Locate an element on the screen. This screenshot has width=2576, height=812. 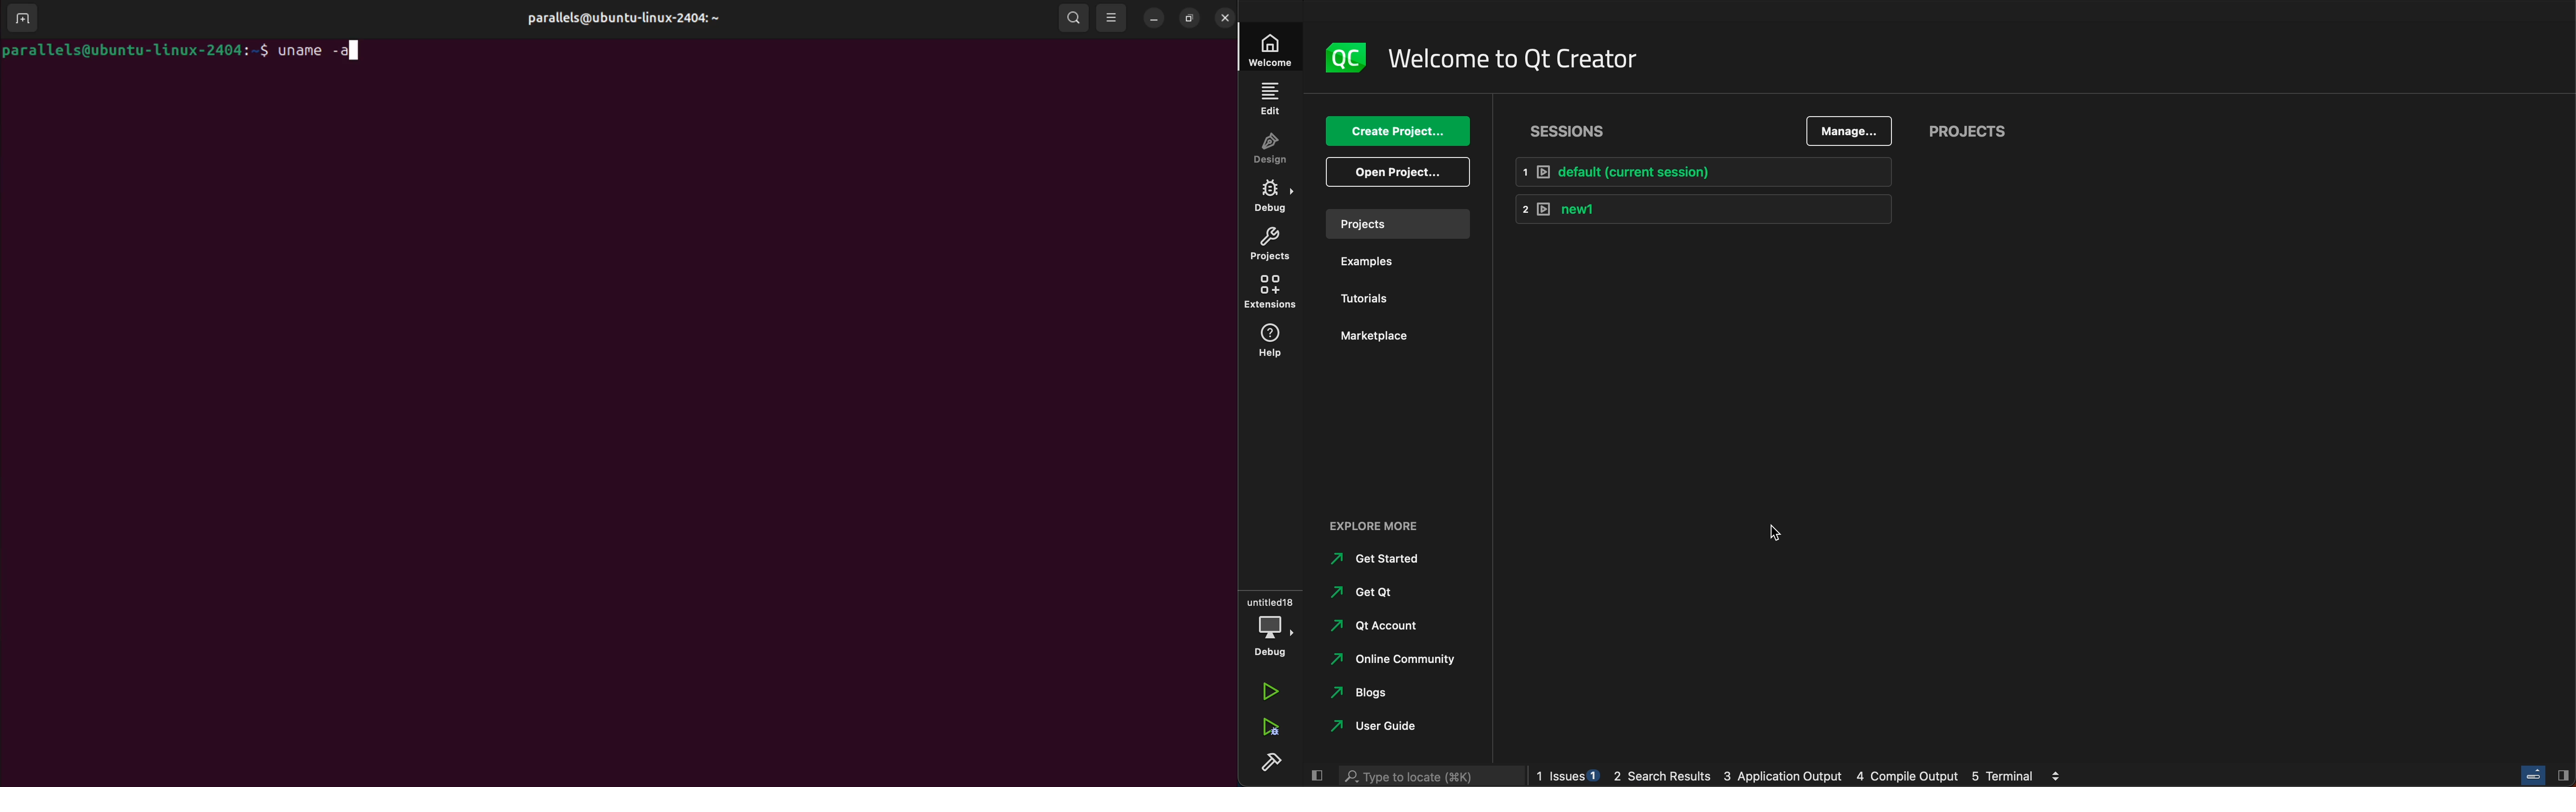
debug is located at coordinates (1272, 195).